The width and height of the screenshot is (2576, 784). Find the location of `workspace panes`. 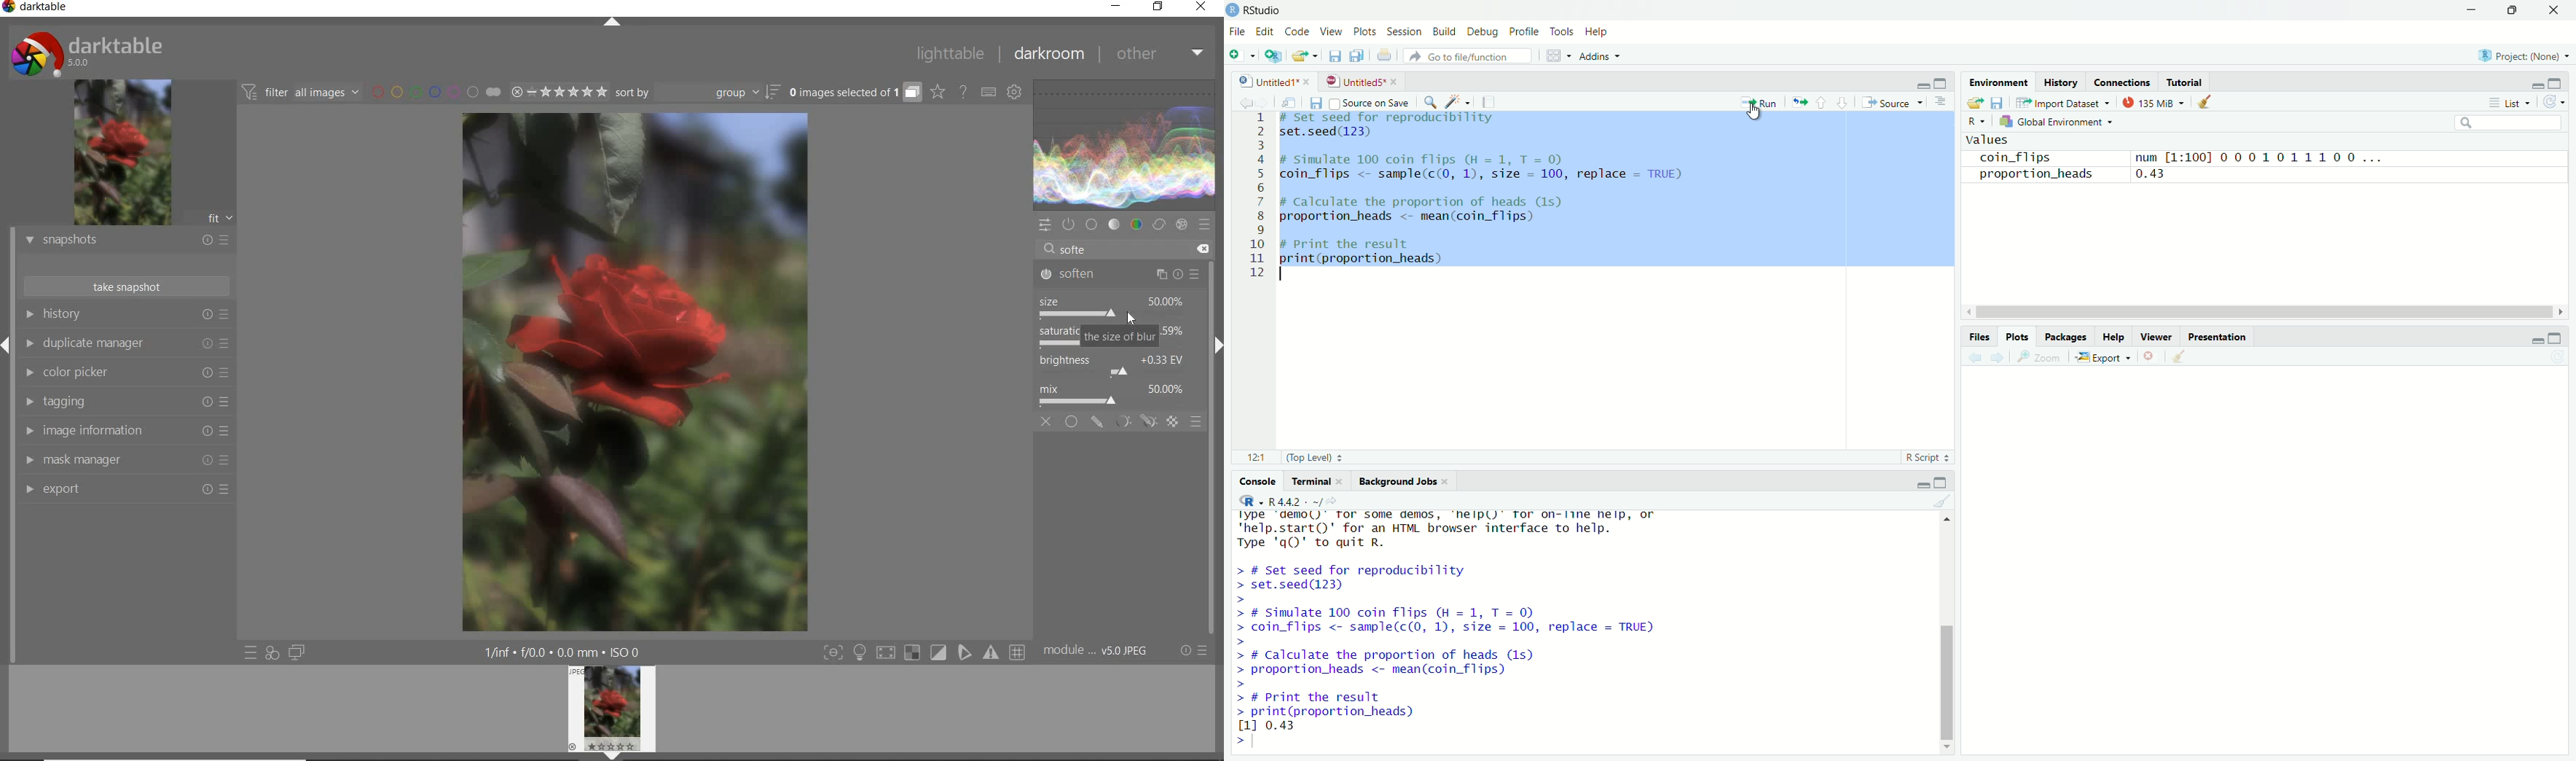

workspace panes is located at coordinates (1556, 56).